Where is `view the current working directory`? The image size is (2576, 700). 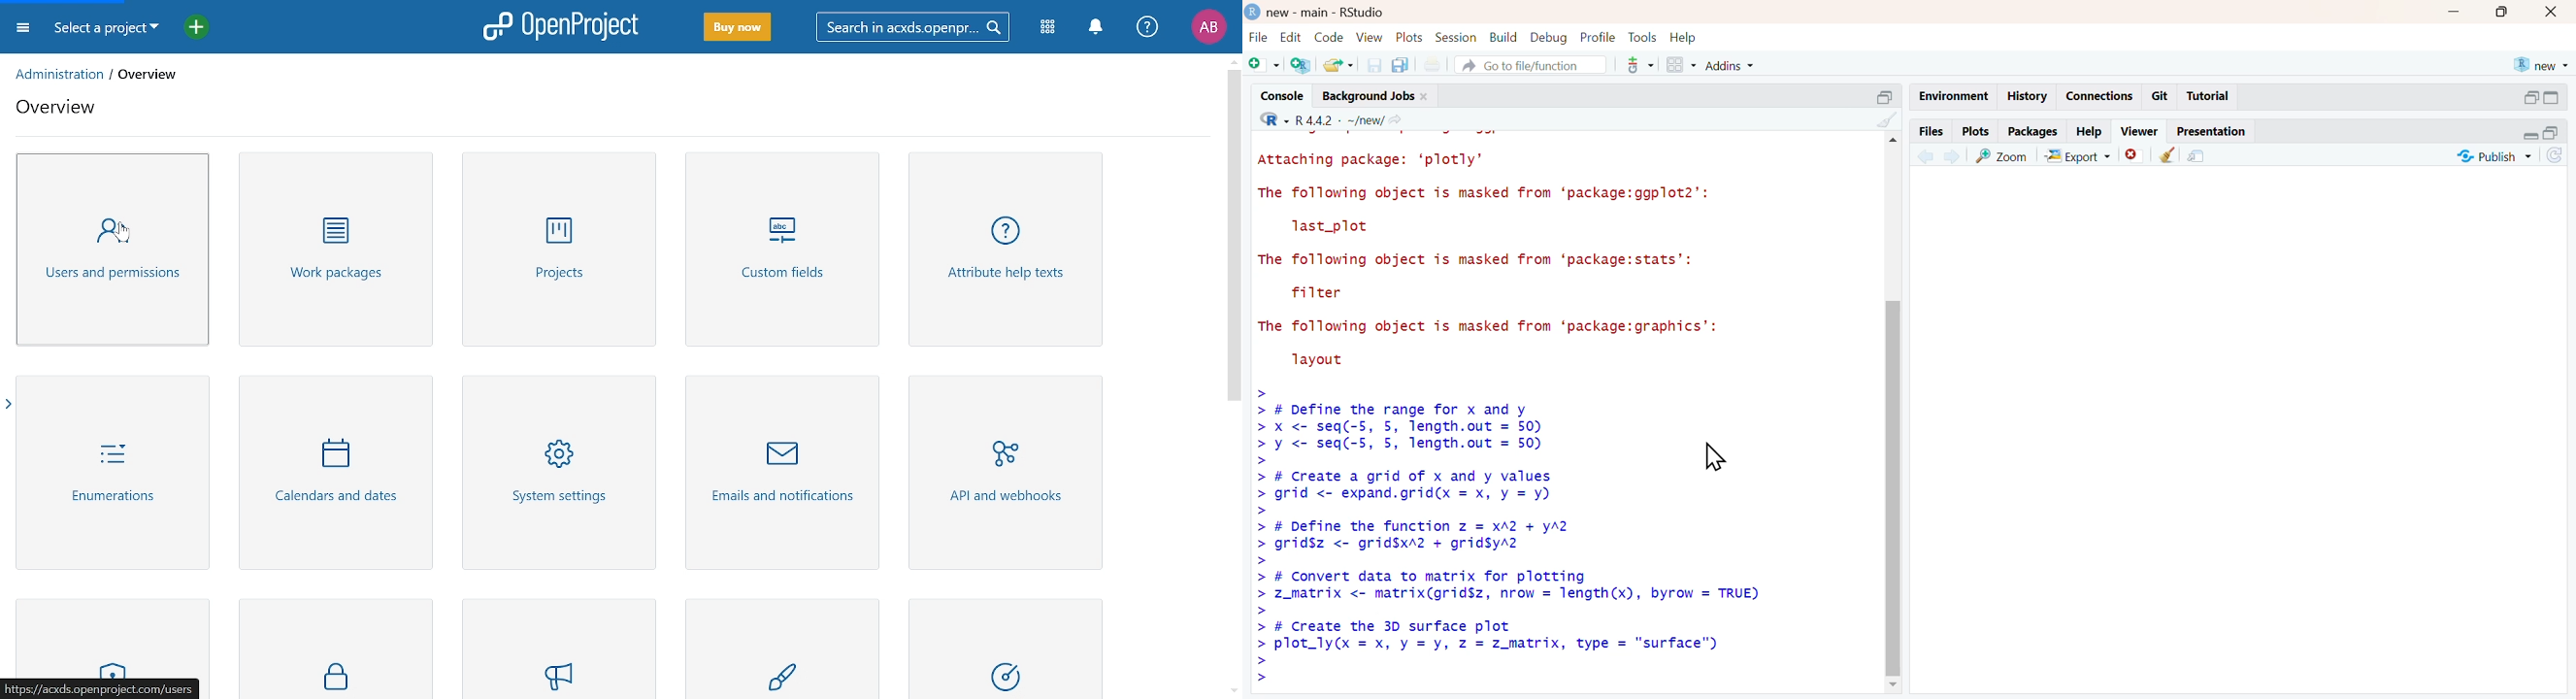
view the current working directory is located at coordinates (1399, 120).